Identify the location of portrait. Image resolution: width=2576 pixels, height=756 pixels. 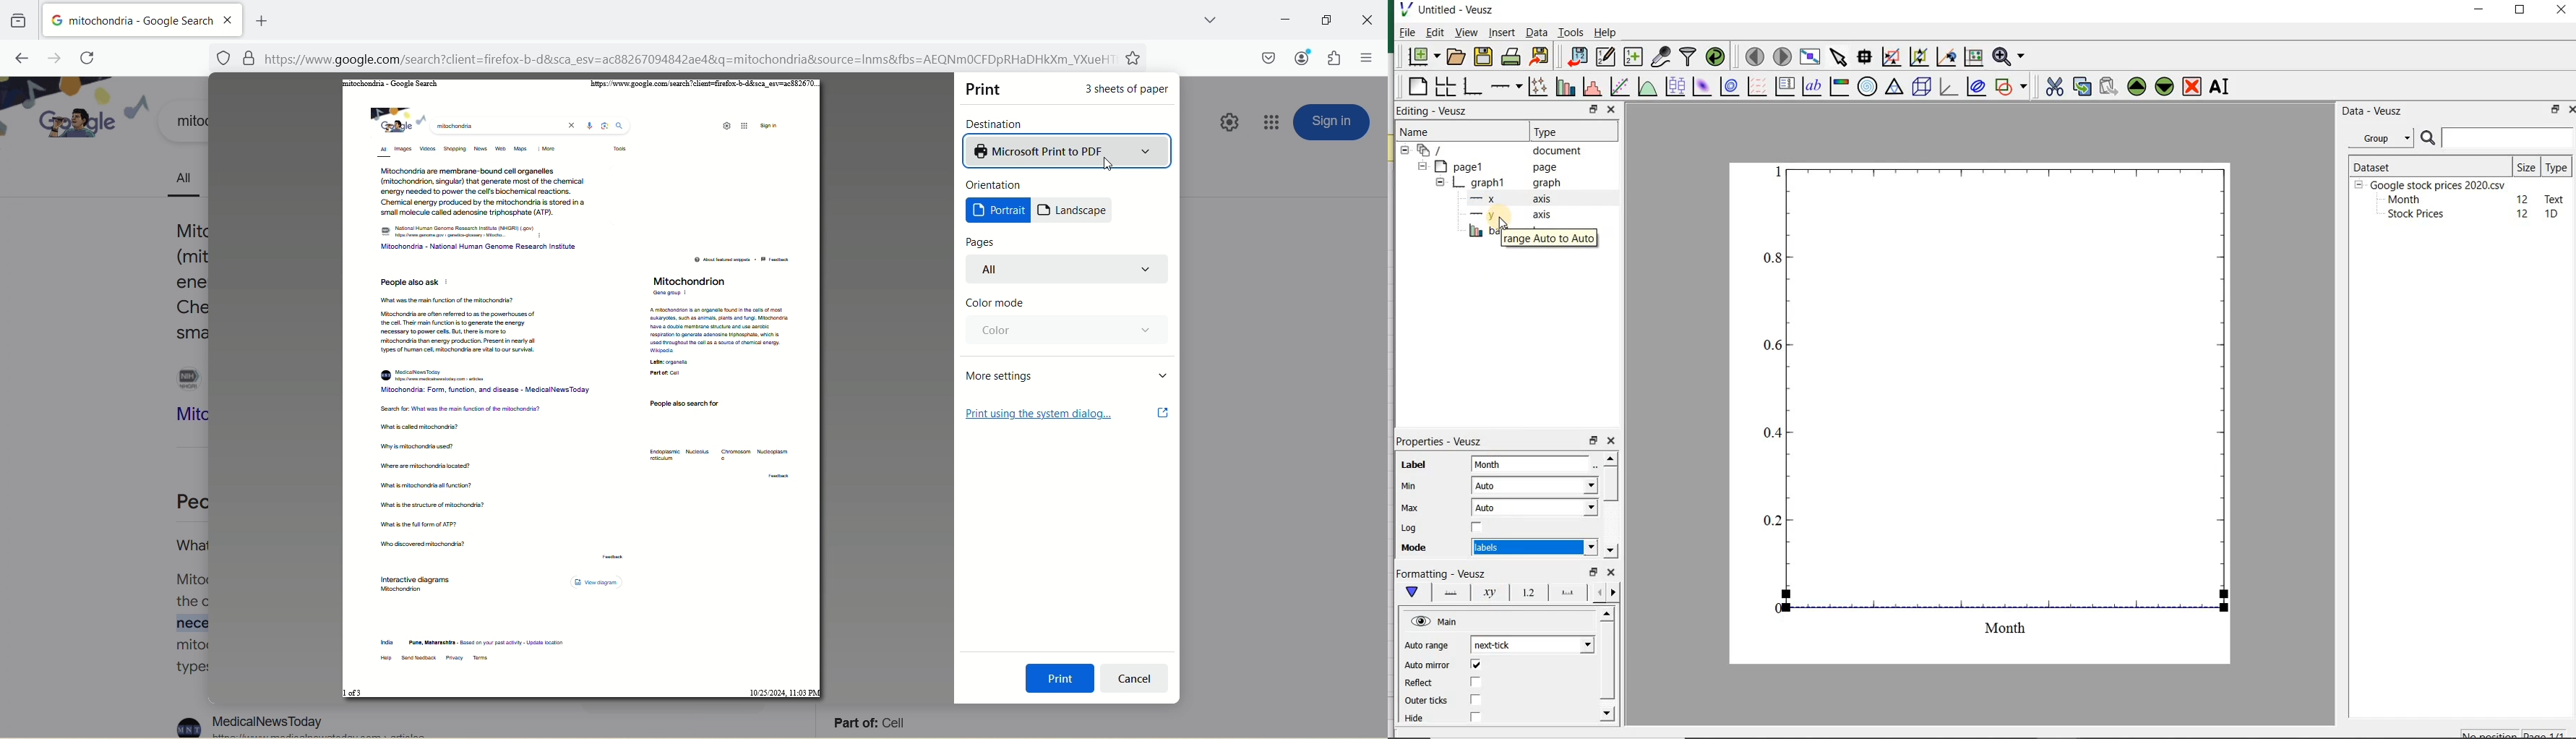
(998, 210).